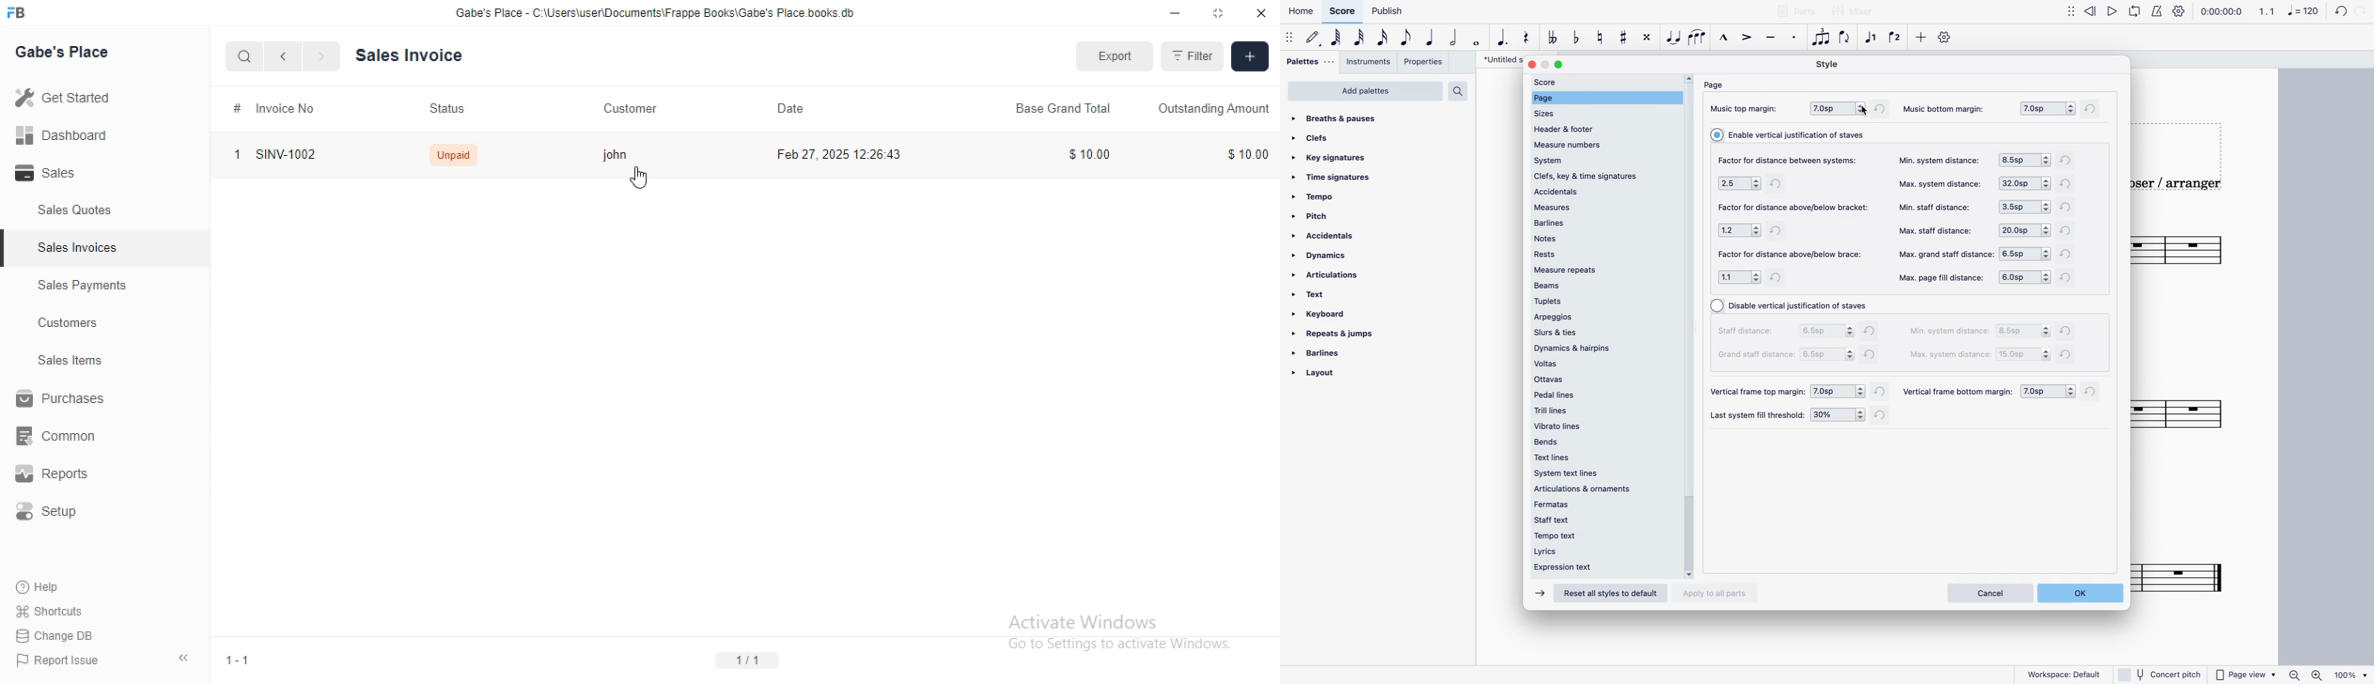 Image resolution: width=2380 pixels, height=700 pixels. I want to click on pitch, so click(1316, 216).